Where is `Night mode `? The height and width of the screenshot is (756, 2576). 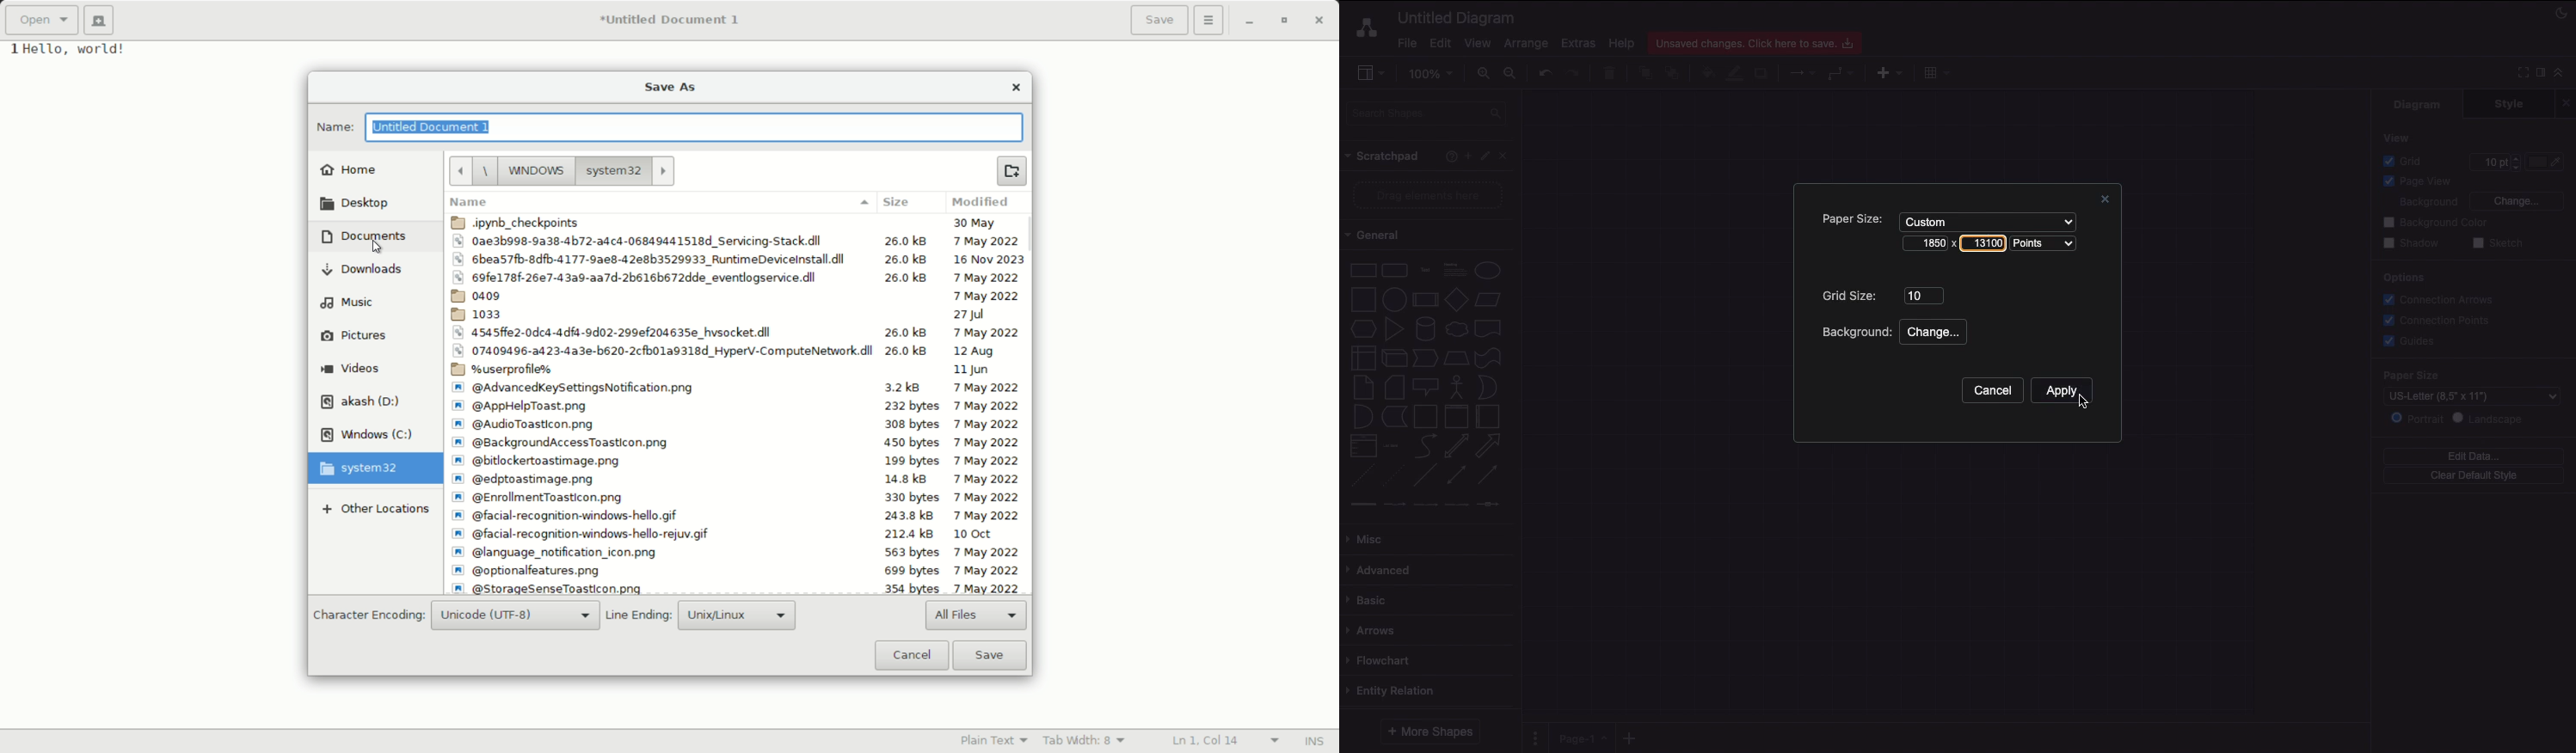
Night mode  is located at coordinates (2562, 11).